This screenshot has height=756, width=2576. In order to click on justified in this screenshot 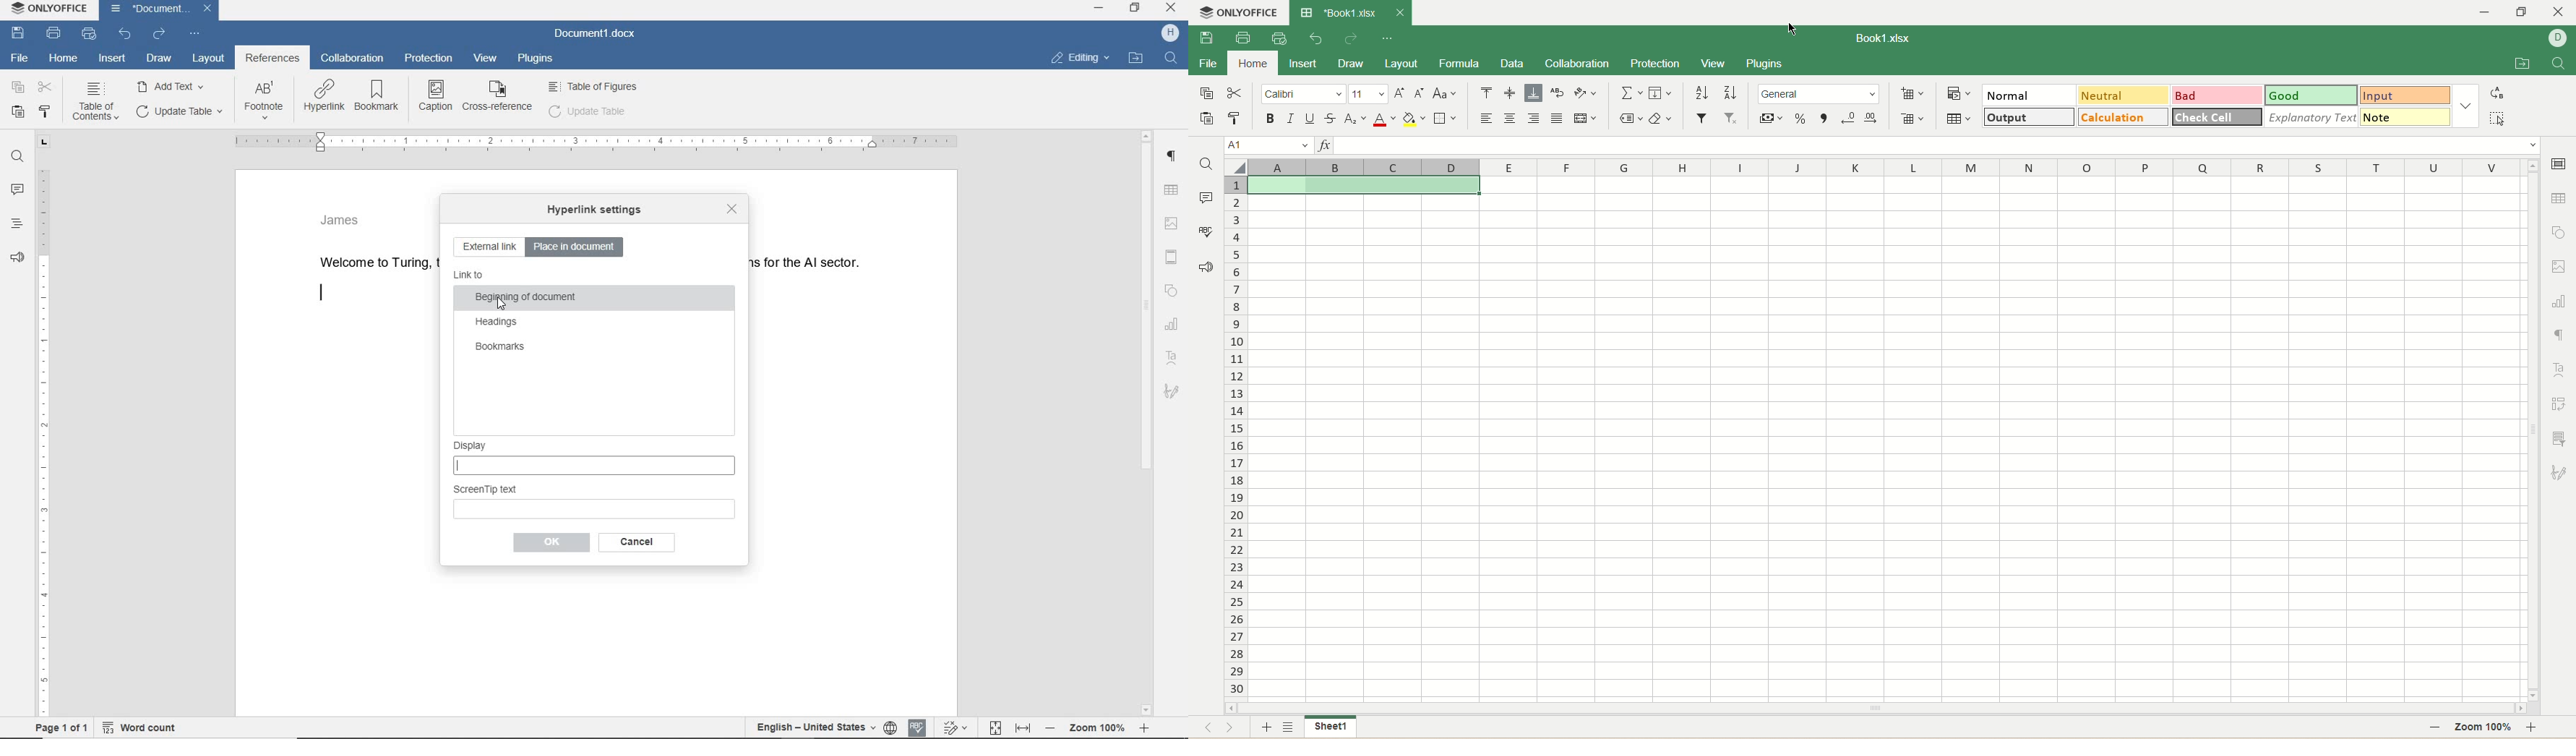, I will do `click(1558, 119)`.